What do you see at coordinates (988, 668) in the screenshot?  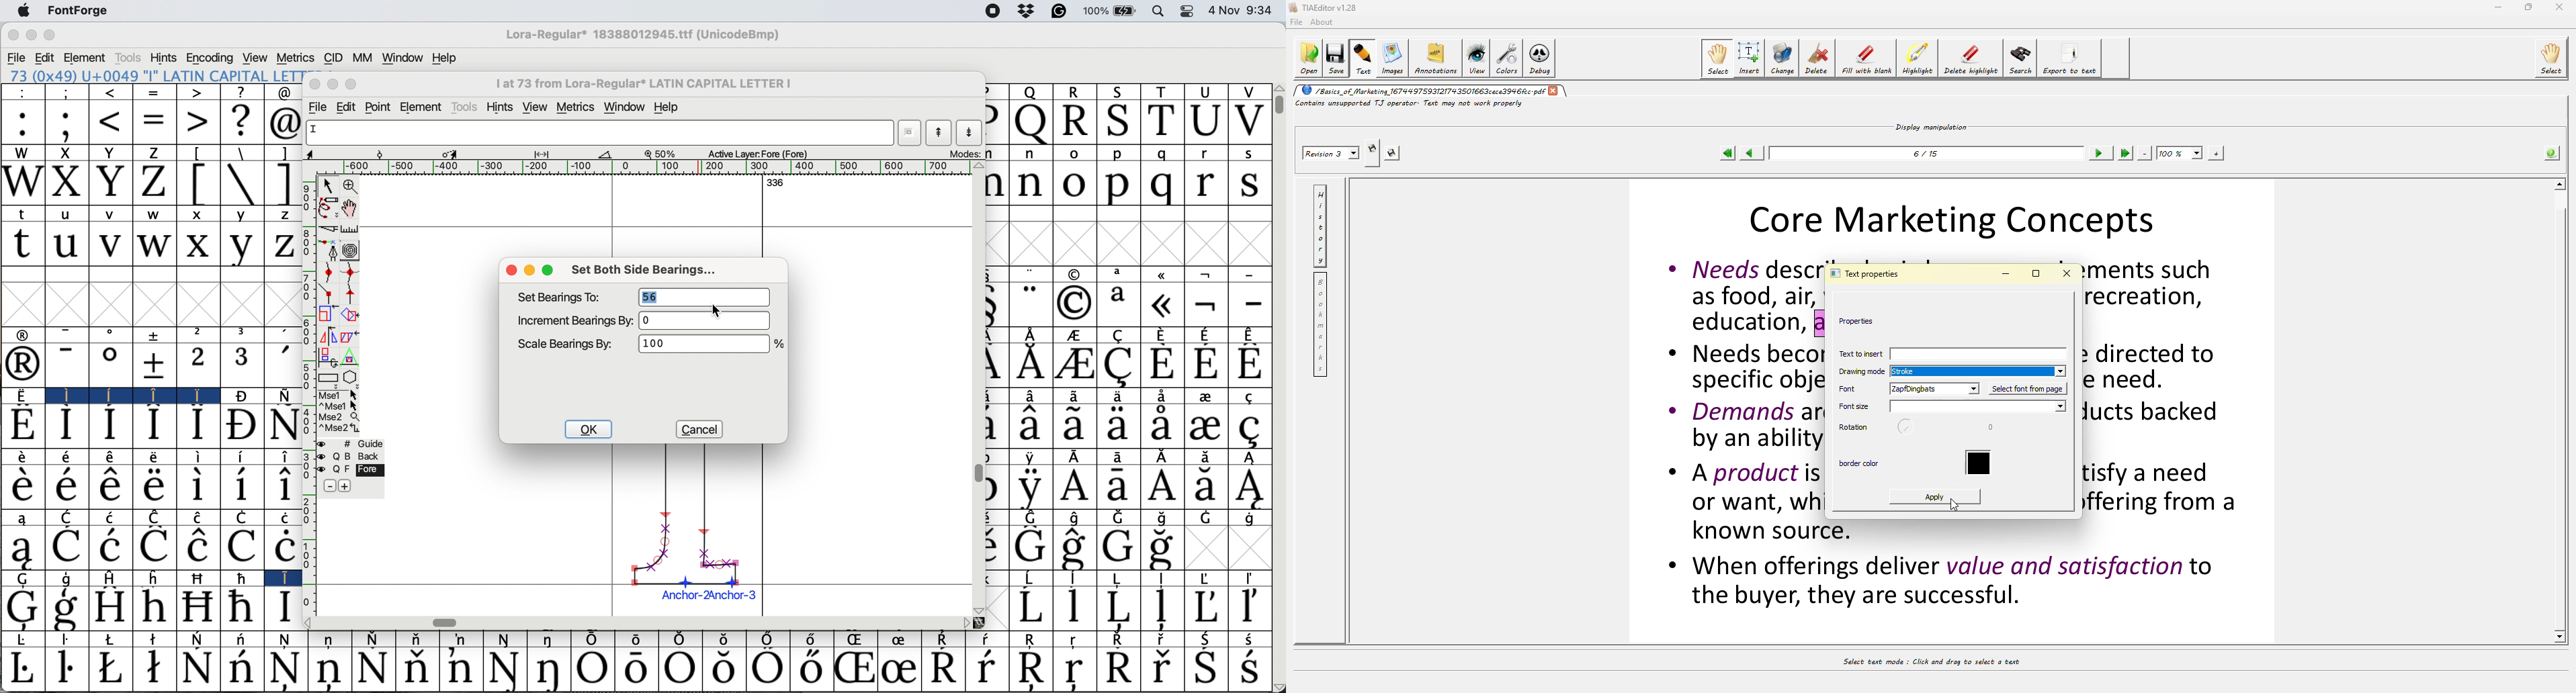 I see `Symbol` at bounding box center [988, 668].